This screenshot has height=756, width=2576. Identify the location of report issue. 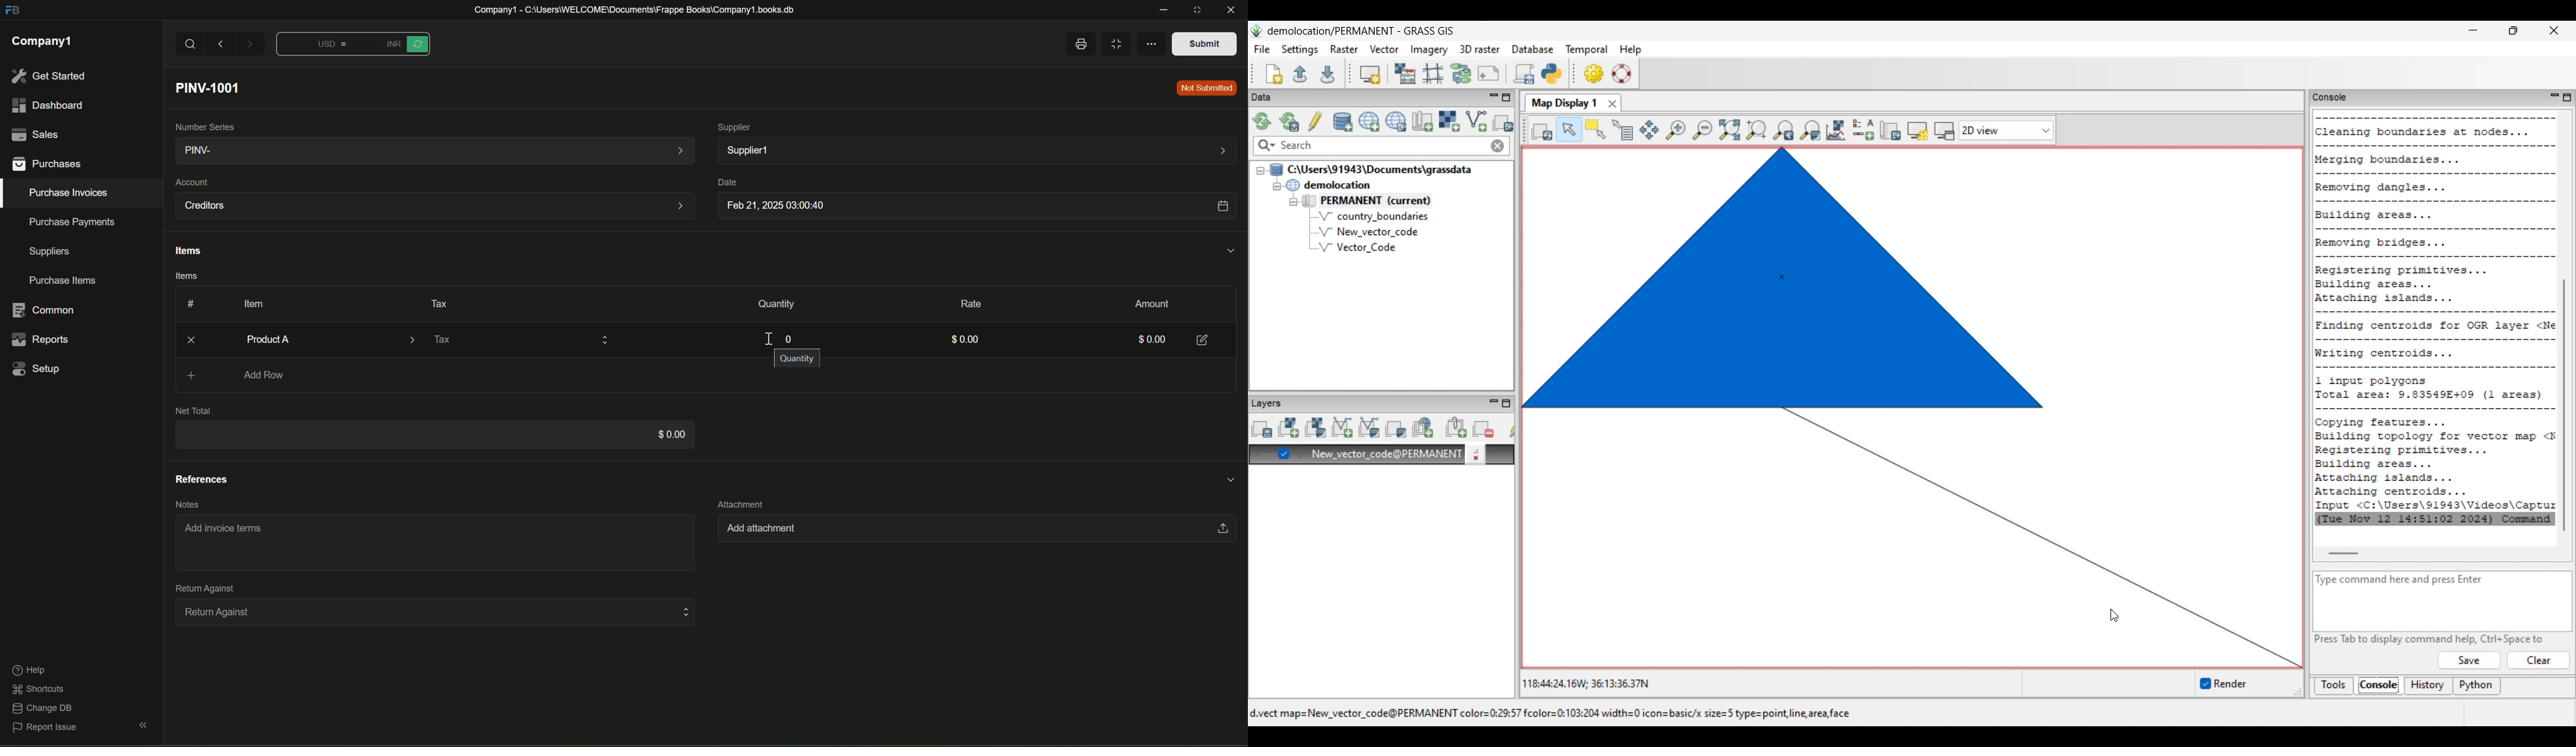
(45, 730).